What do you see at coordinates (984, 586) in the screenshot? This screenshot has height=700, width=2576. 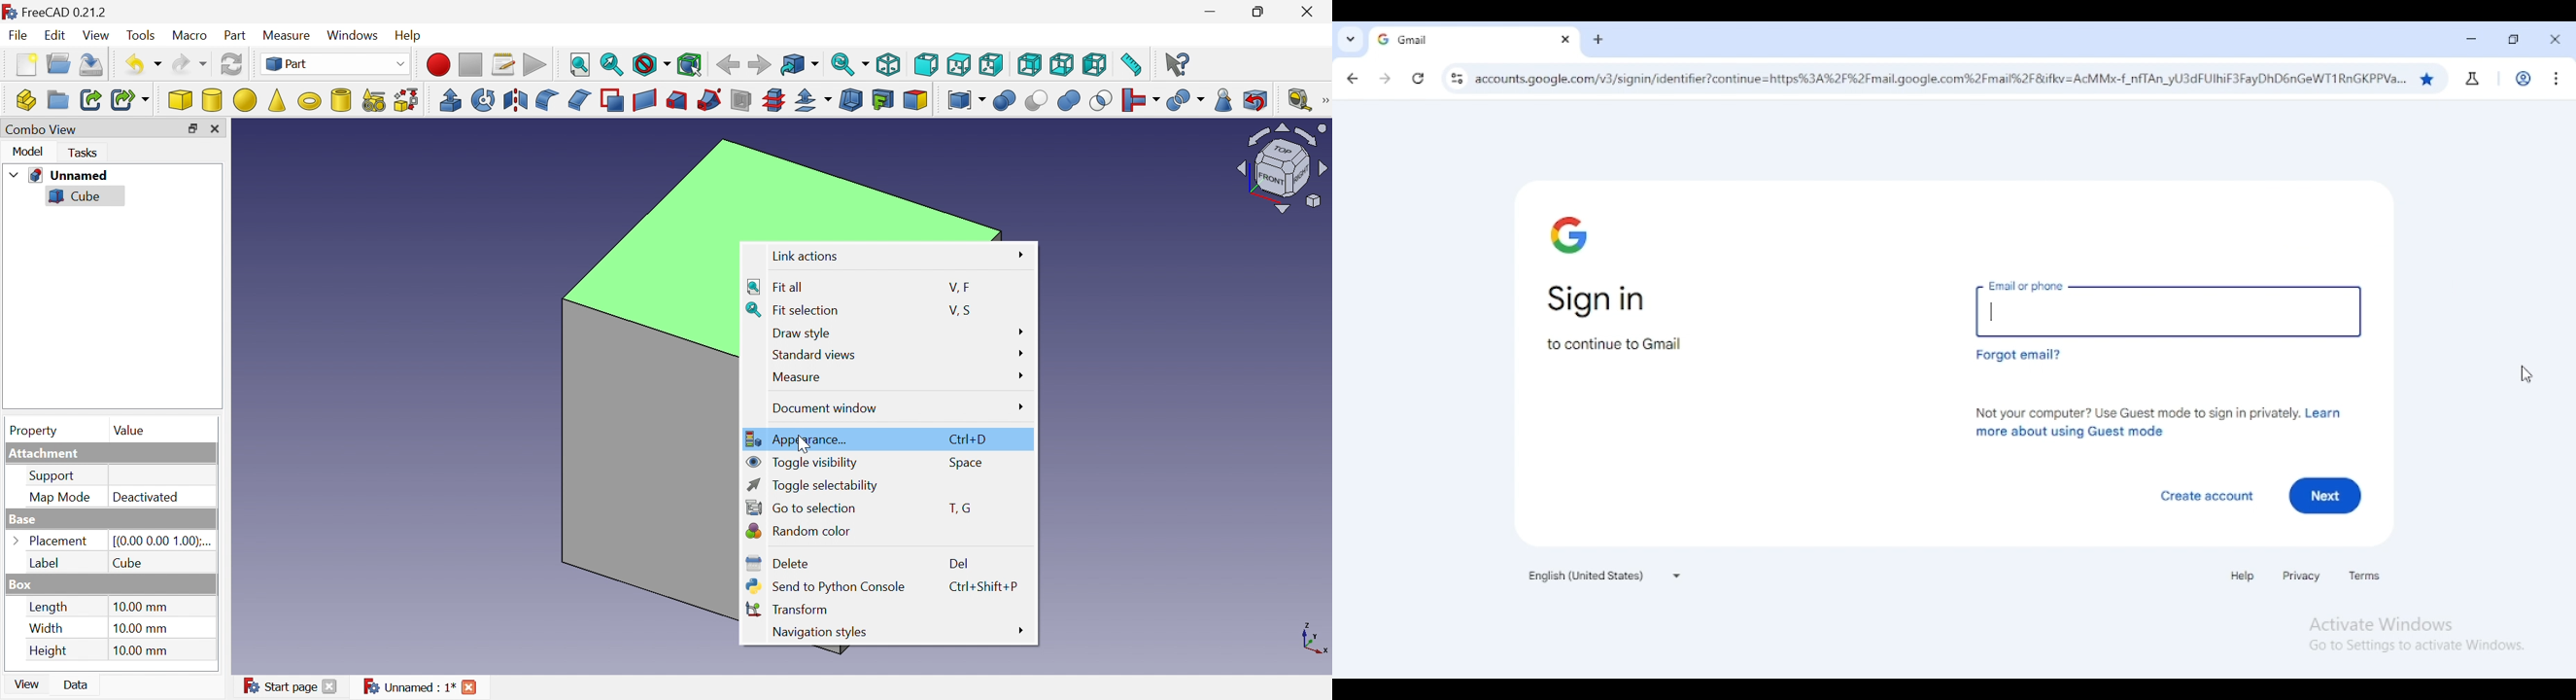 I see `Ctrl+Shift+P` at bounding box center [984, 586].